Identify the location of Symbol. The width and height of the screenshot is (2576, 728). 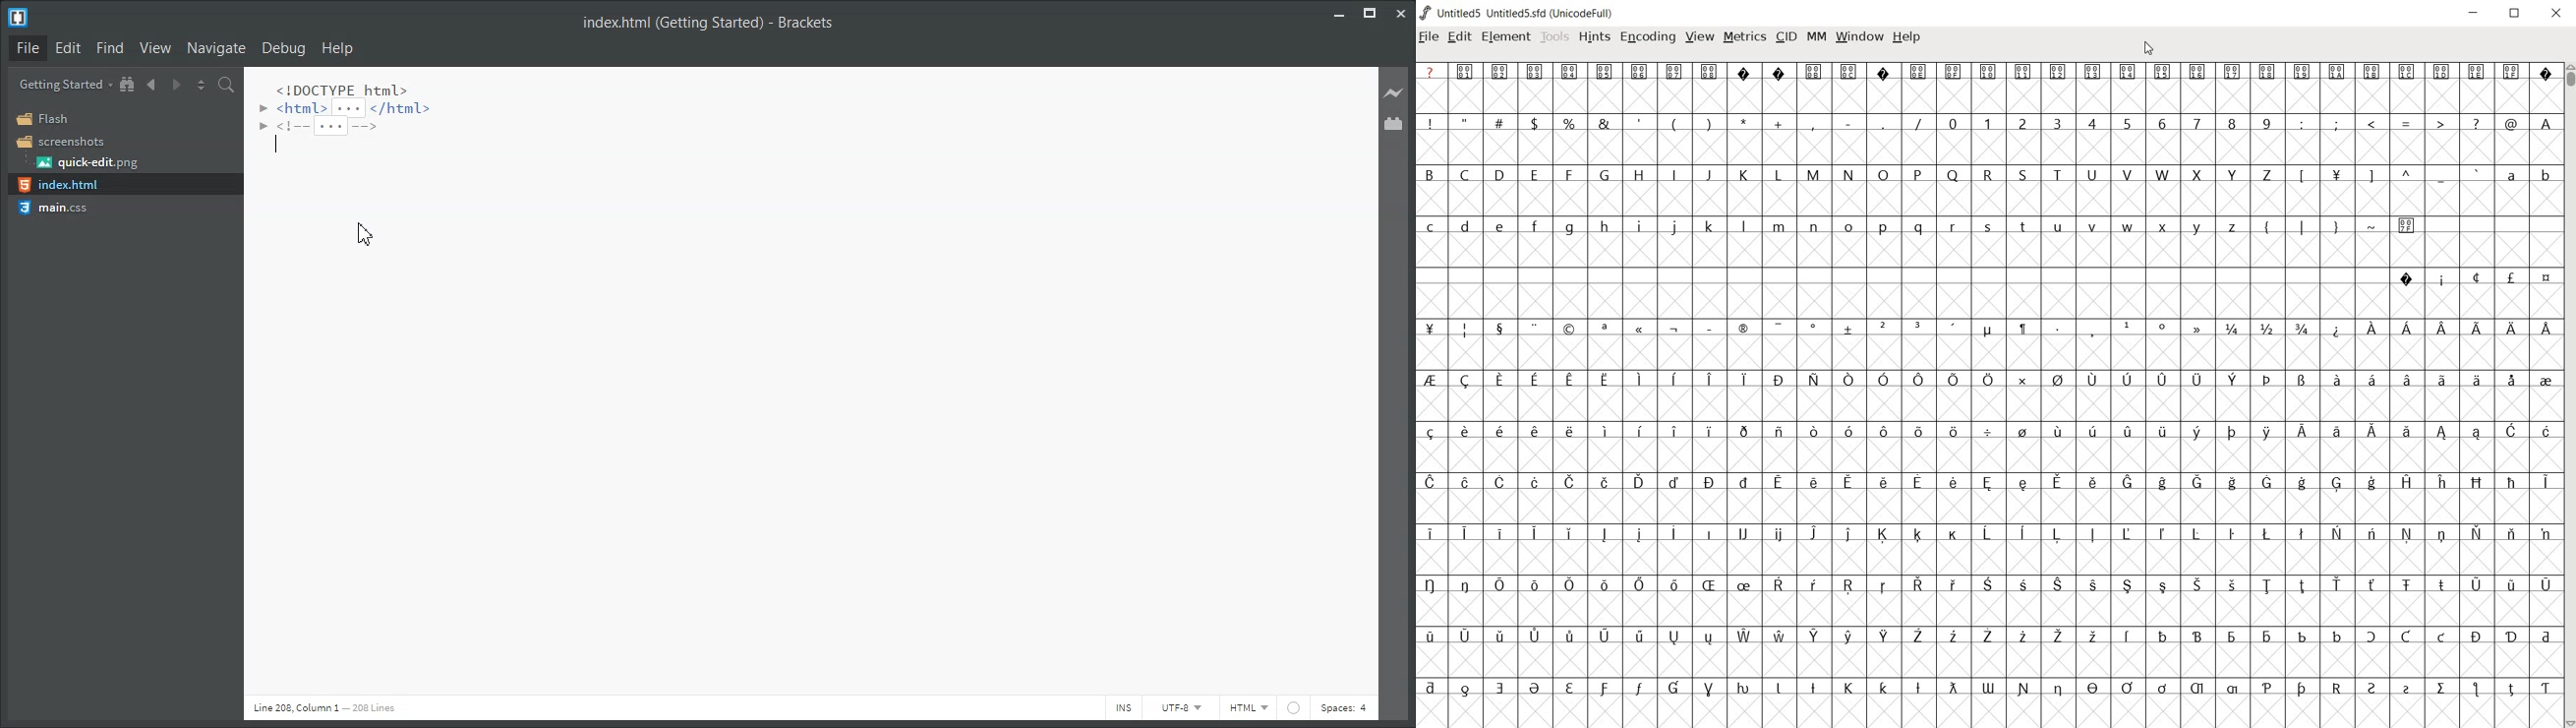
(1535, 484).